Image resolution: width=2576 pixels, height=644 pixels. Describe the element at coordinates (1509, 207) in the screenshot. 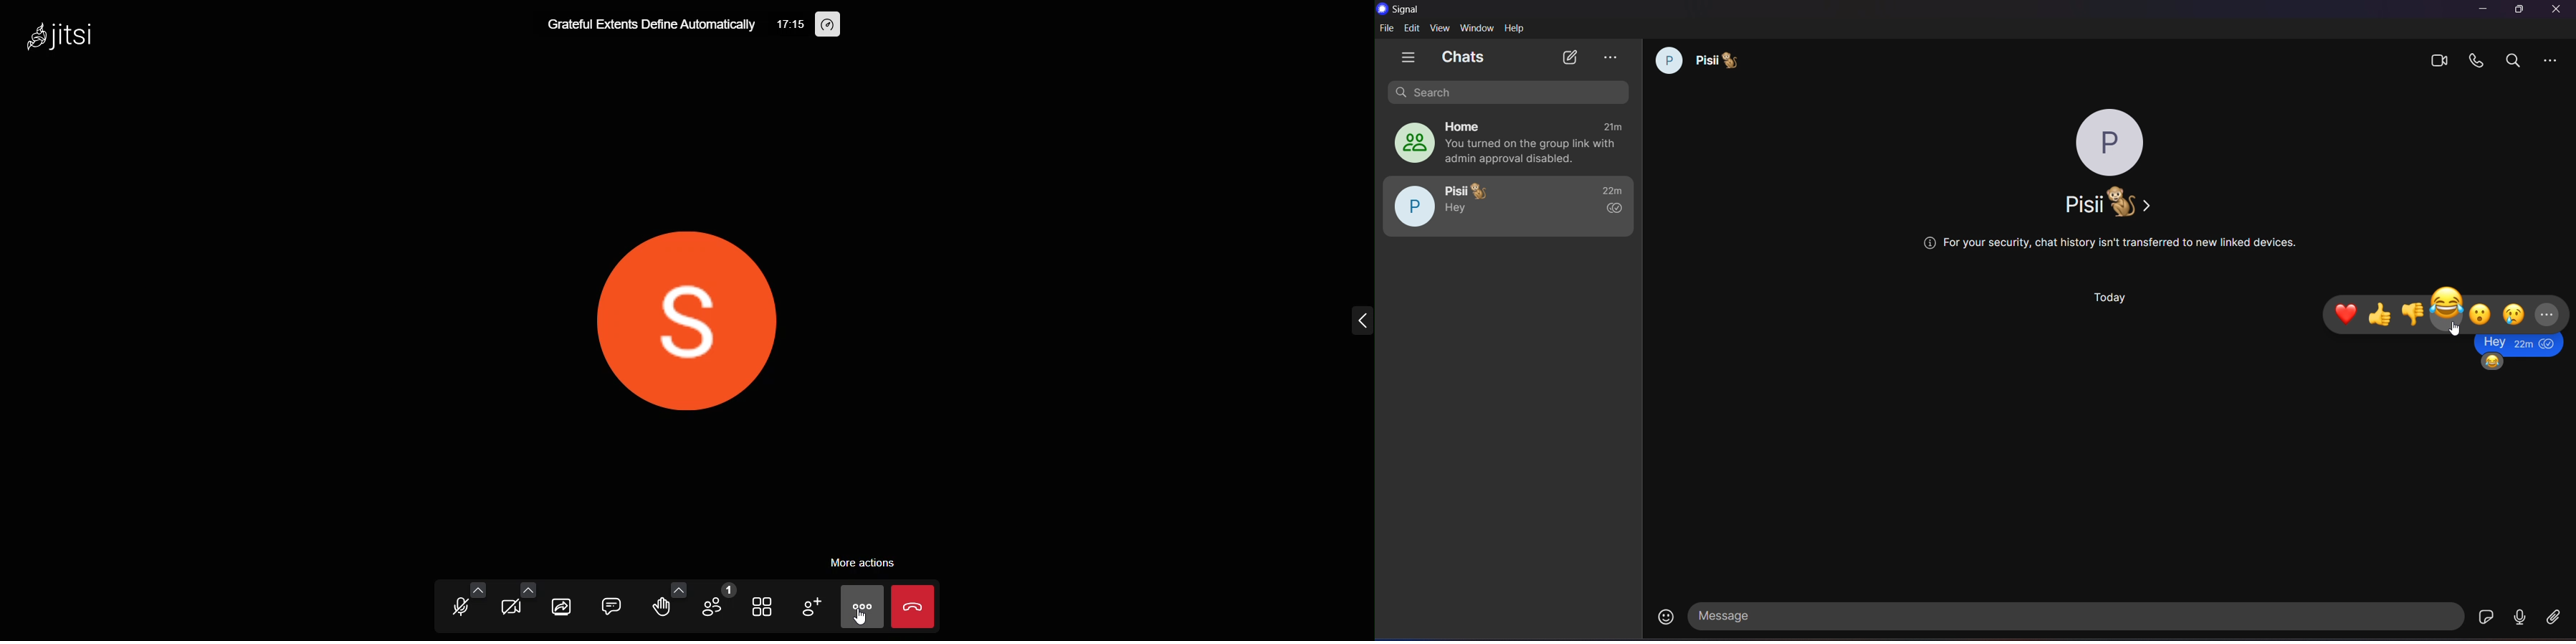

I see `pisii chat` at that location.